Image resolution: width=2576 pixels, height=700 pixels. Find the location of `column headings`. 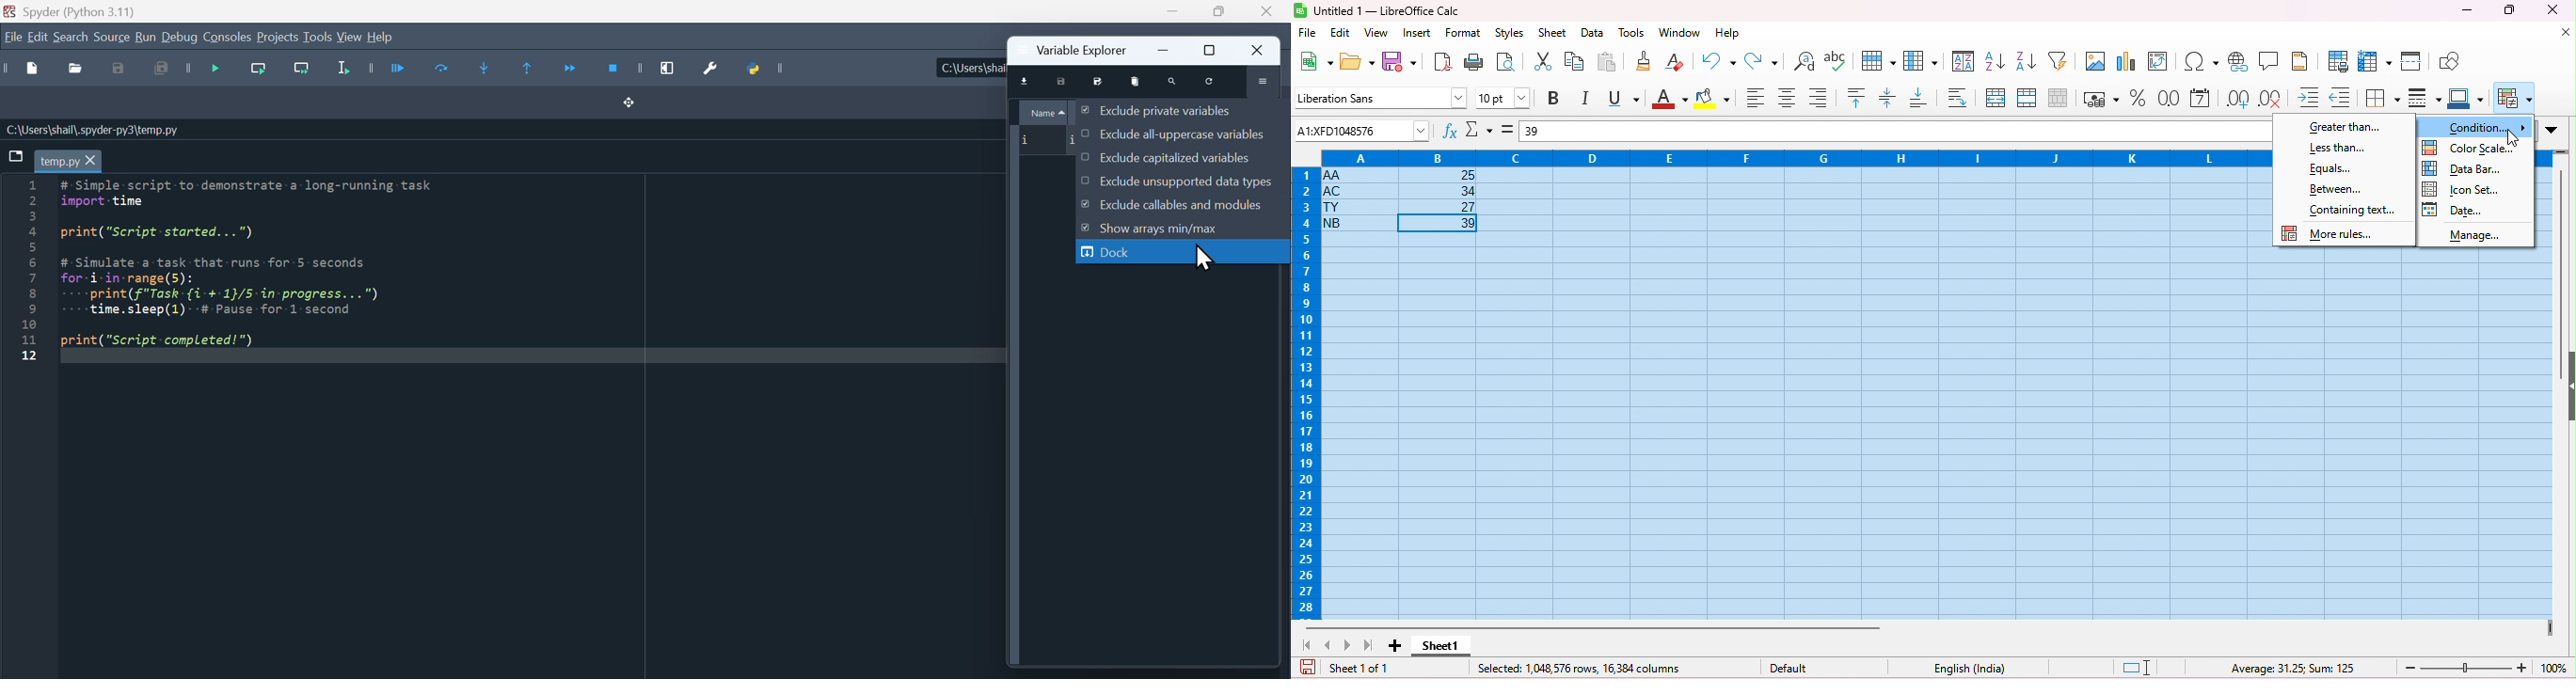

column headings is located at coordinates (1794, 158).